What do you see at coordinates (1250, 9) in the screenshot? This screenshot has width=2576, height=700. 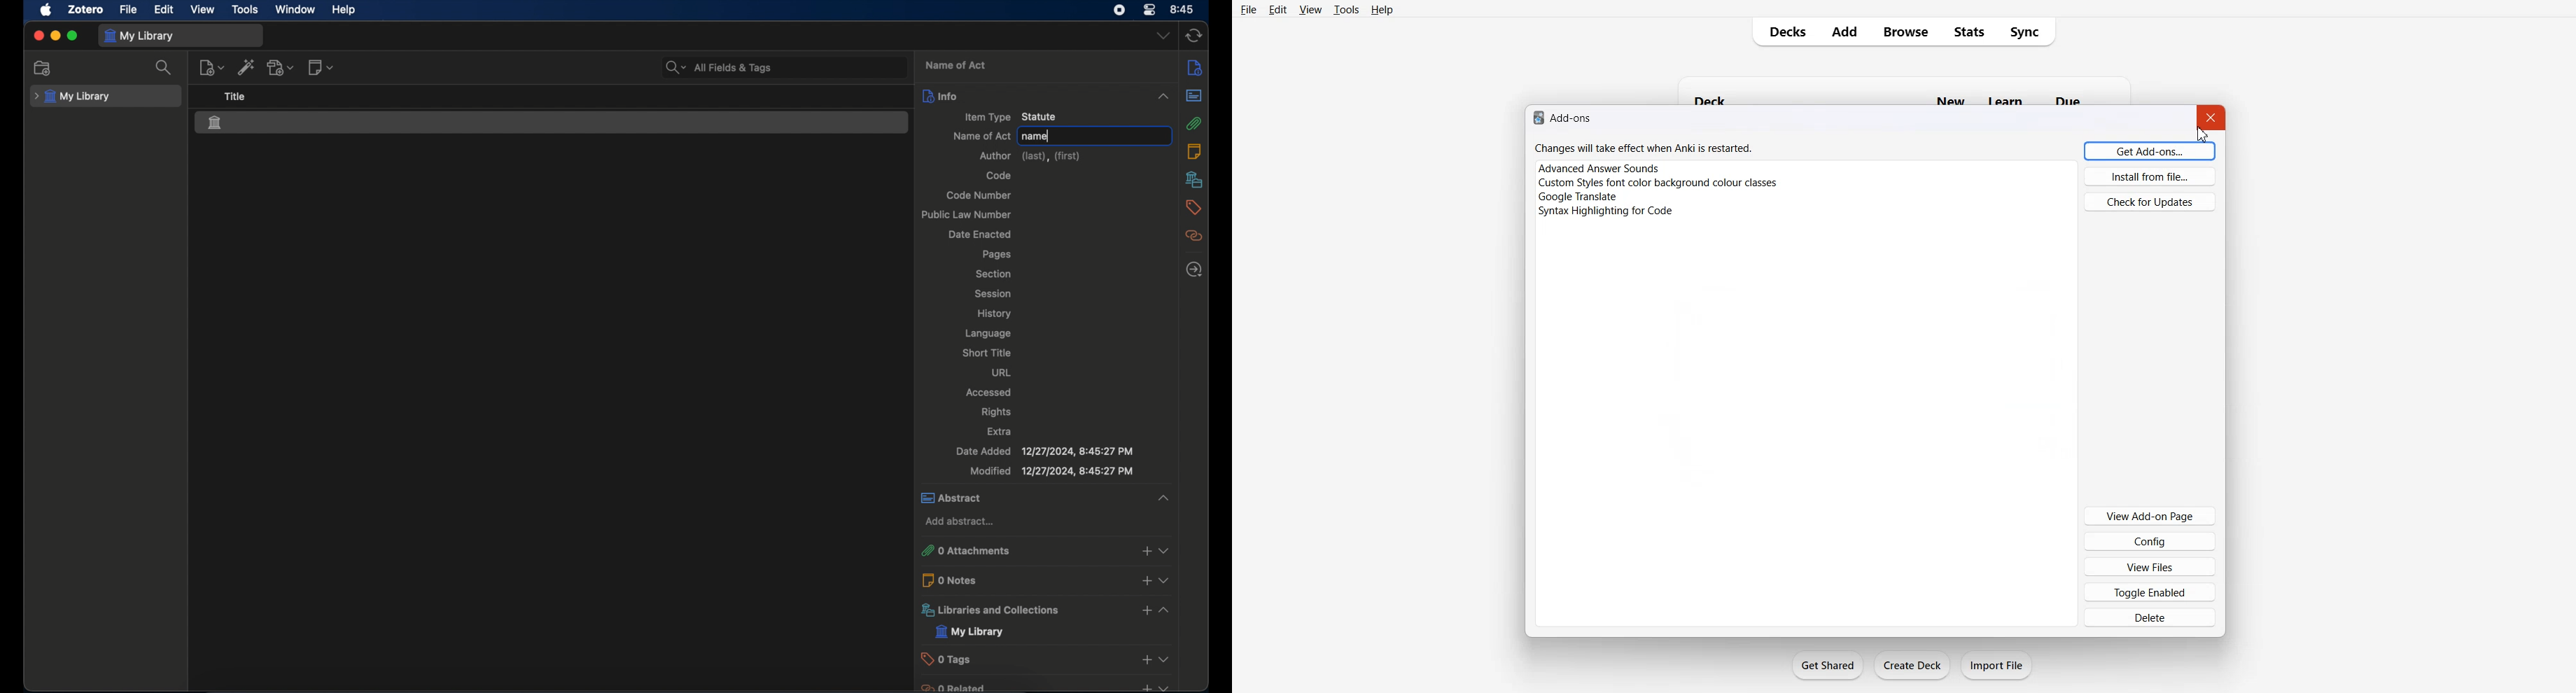 I see `File` at bounding box center [1250, 9].